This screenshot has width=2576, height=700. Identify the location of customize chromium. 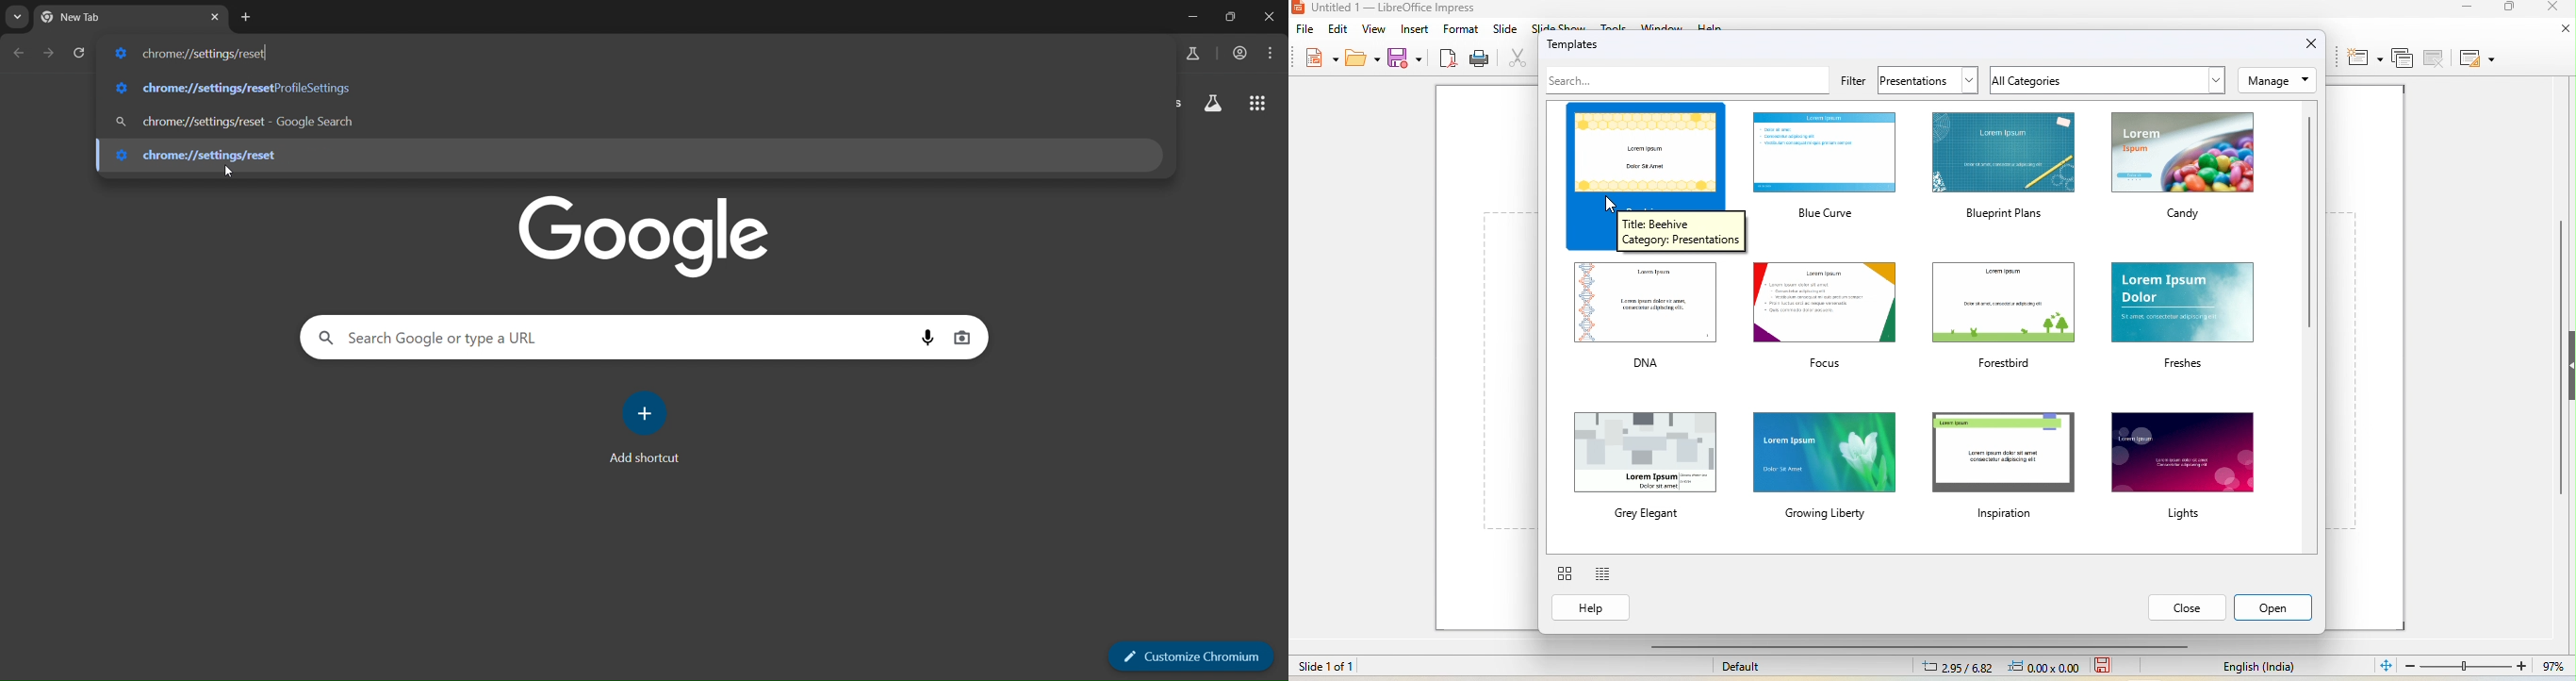
(1189, 657).